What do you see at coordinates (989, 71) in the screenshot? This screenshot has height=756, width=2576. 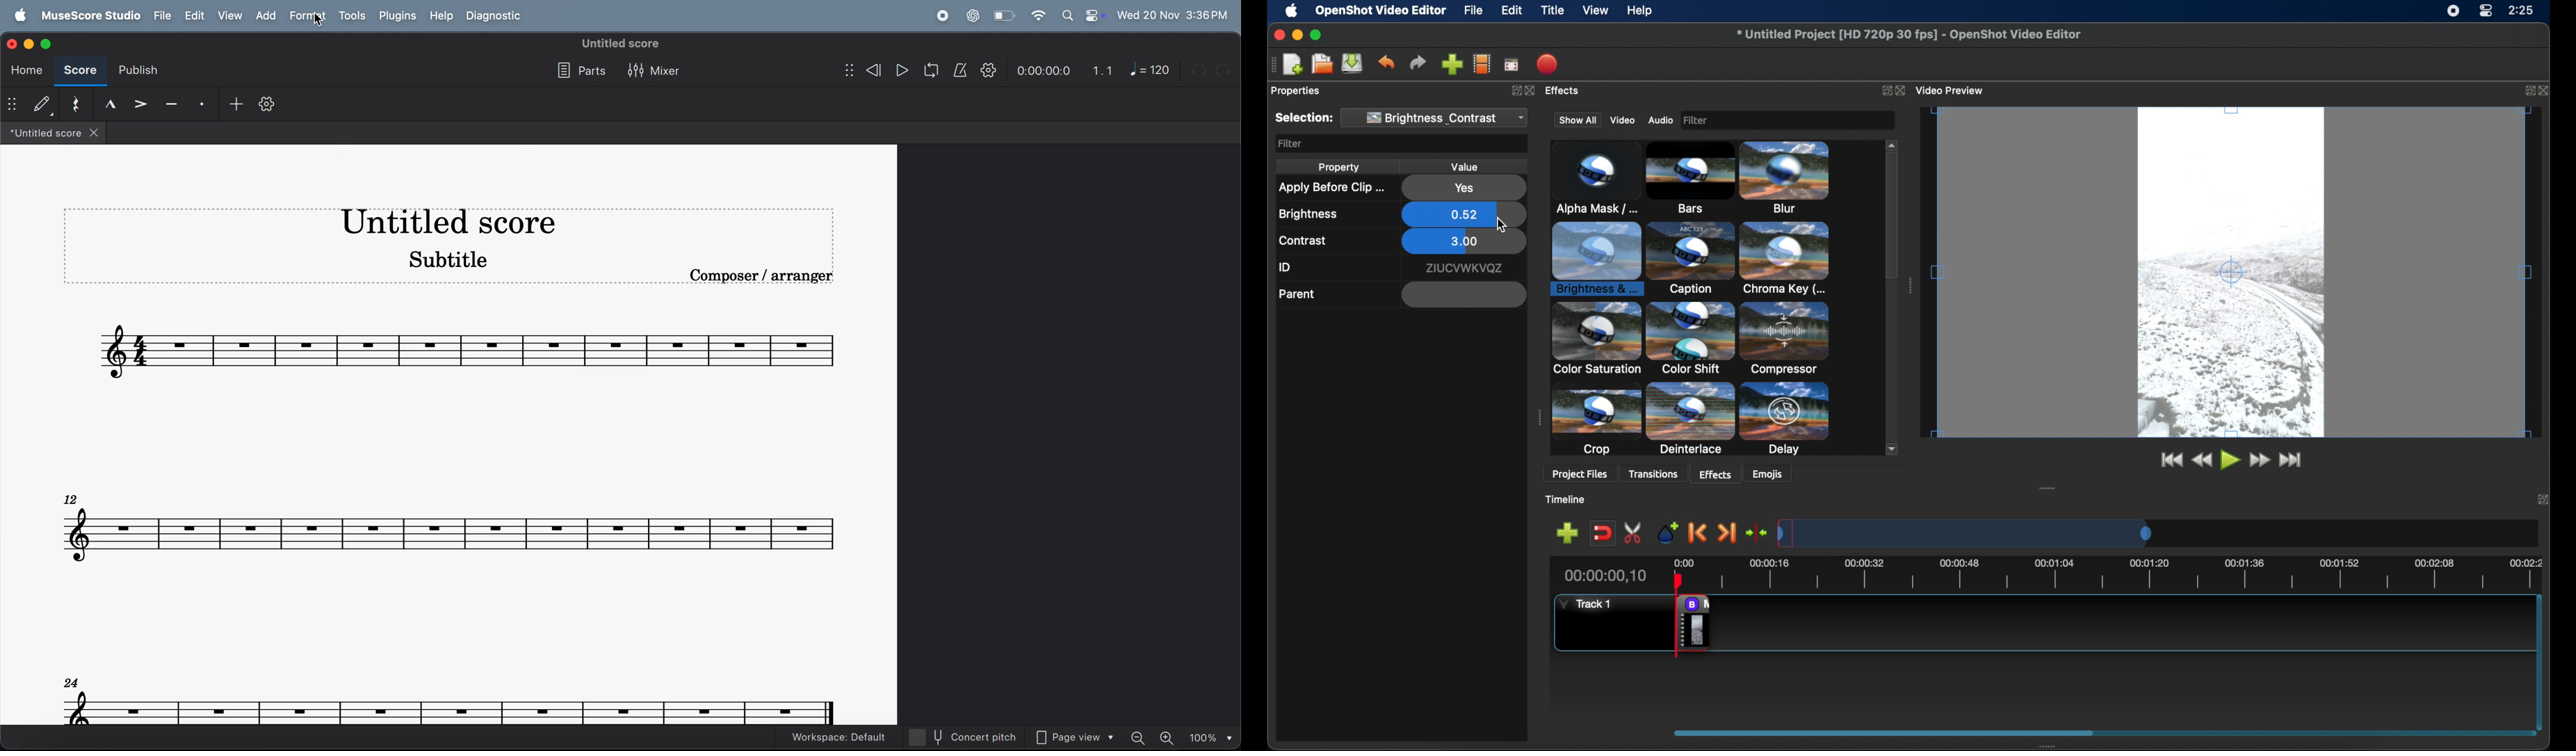 I see `settings` at bounding box center [989, 71].